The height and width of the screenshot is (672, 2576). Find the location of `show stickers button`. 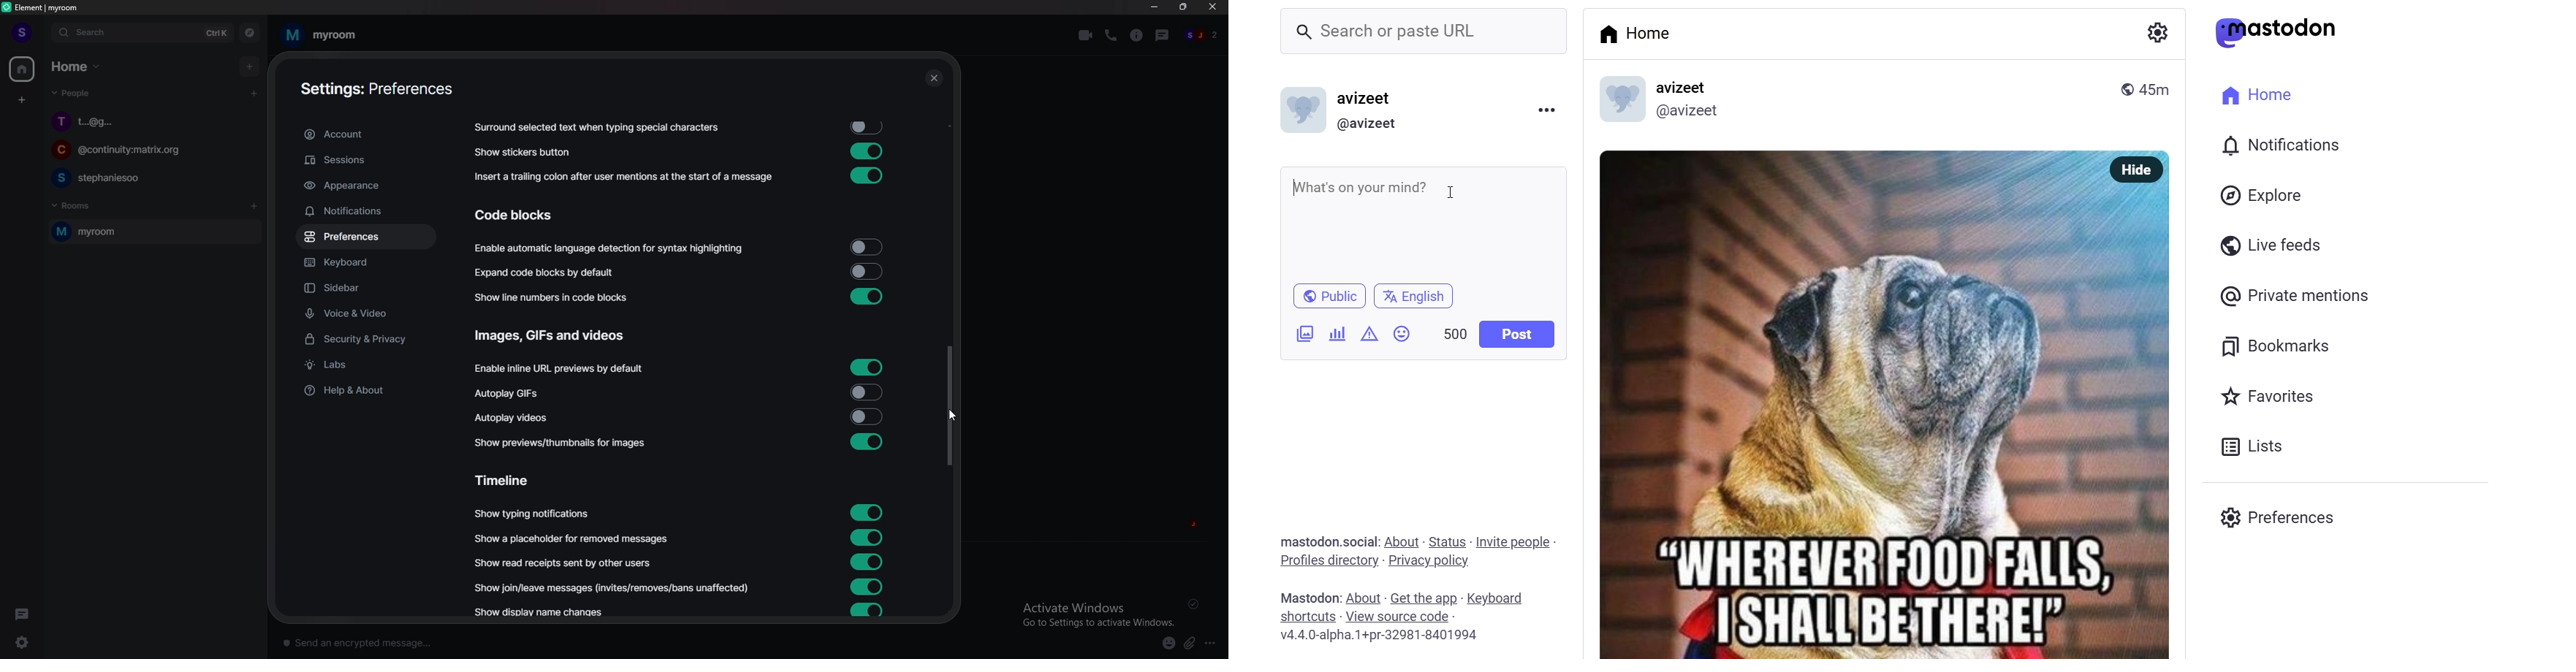

show stickers button is located at coordinates (523, 152).